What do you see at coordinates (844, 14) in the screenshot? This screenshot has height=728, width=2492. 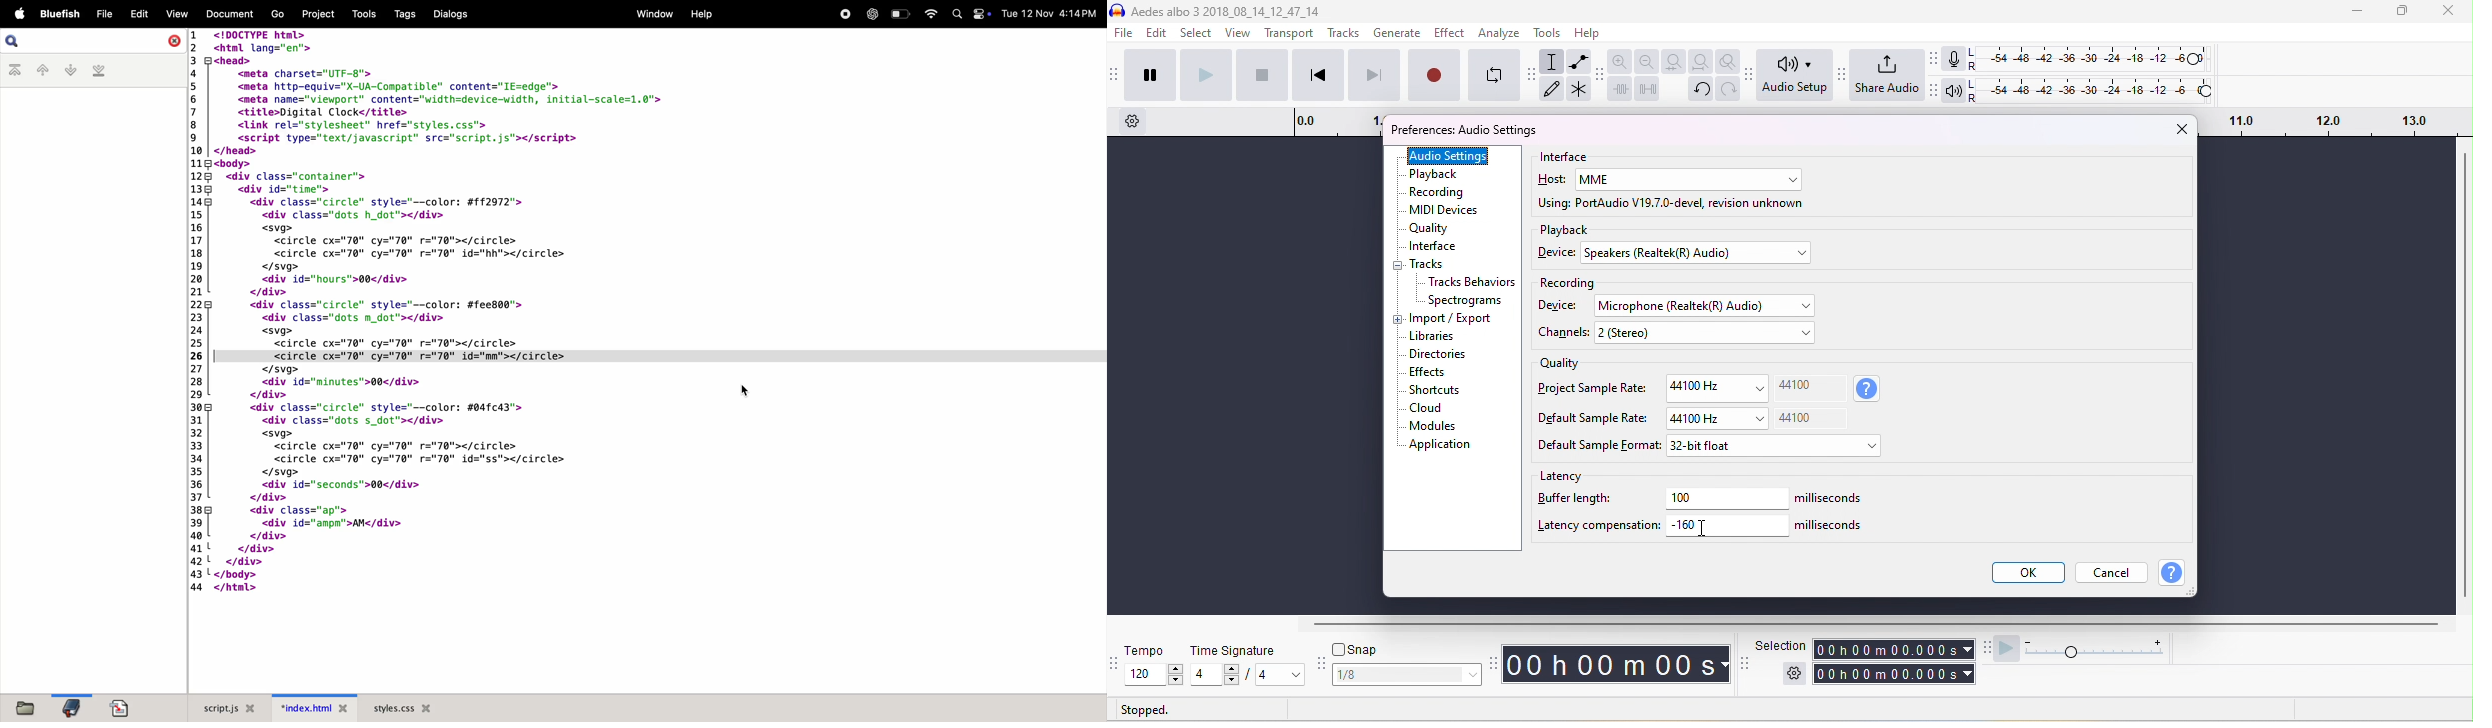 I see `record` at bounding box center [844, 14].